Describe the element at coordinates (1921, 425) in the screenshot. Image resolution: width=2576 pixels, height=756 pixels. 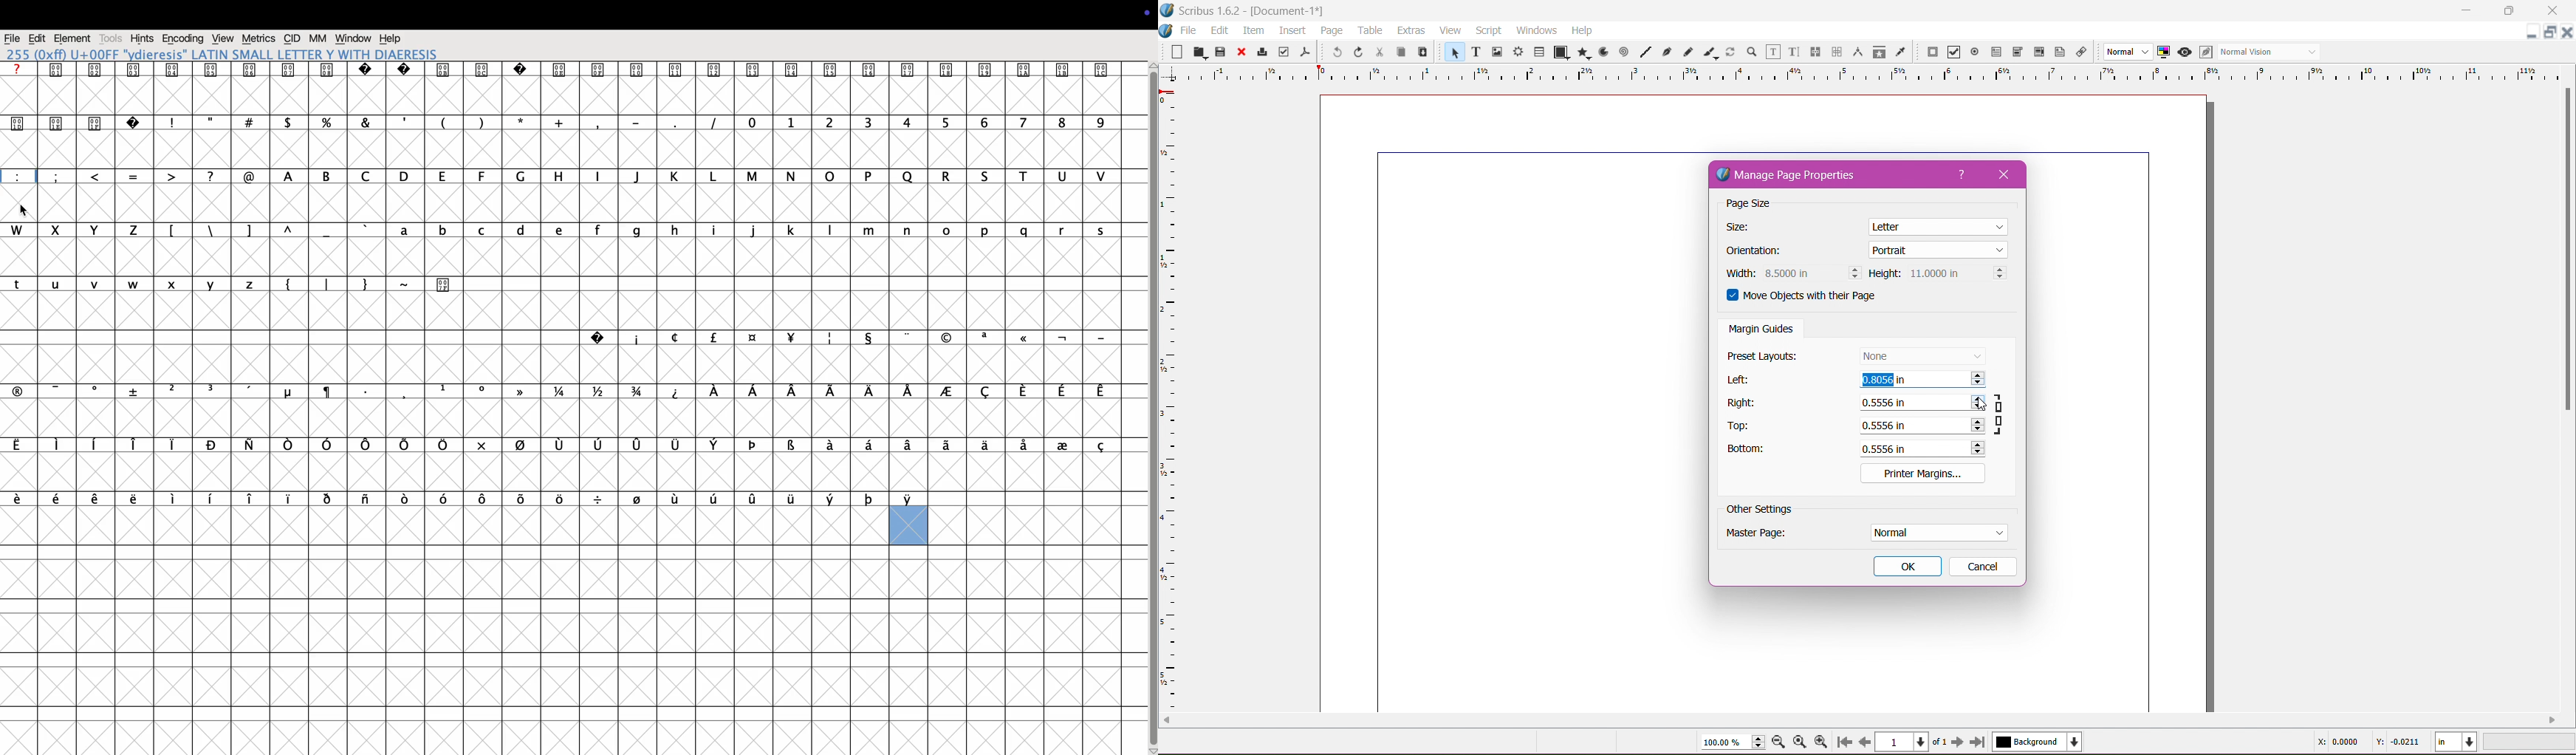
I see `Set Top margin` at that location.